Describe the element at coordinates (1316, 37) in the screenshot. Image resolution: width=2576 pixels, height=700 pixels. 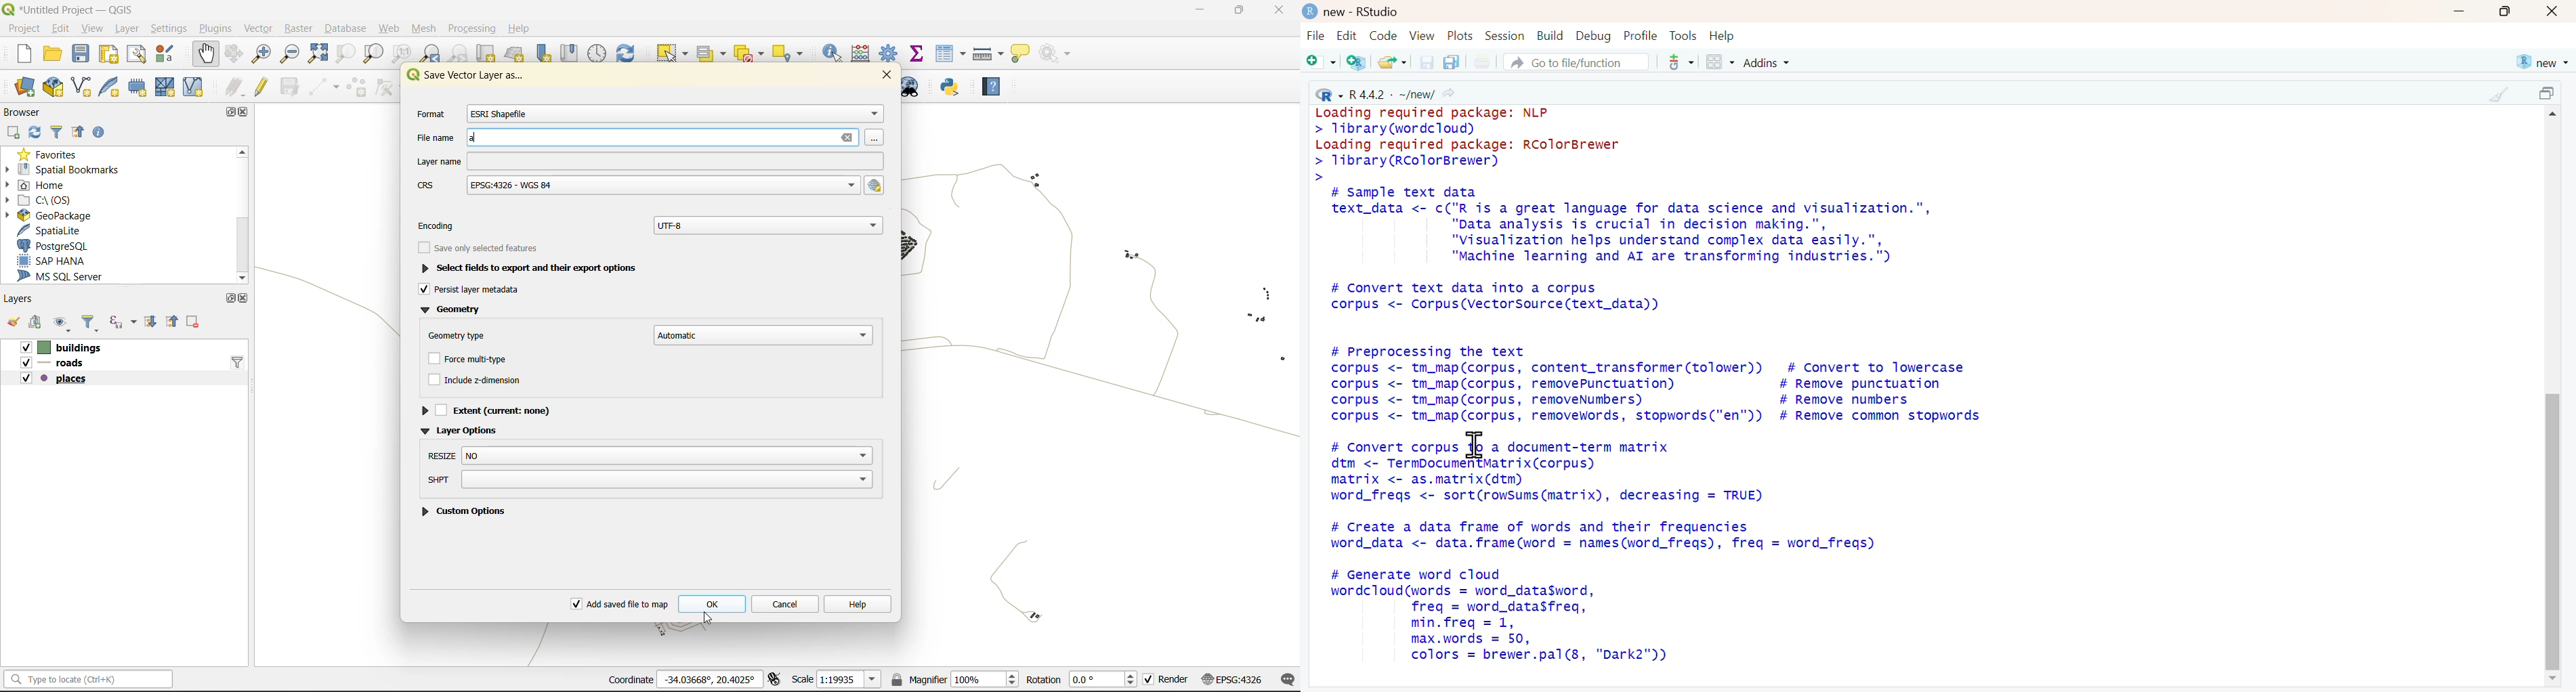
I see `File` at that location.